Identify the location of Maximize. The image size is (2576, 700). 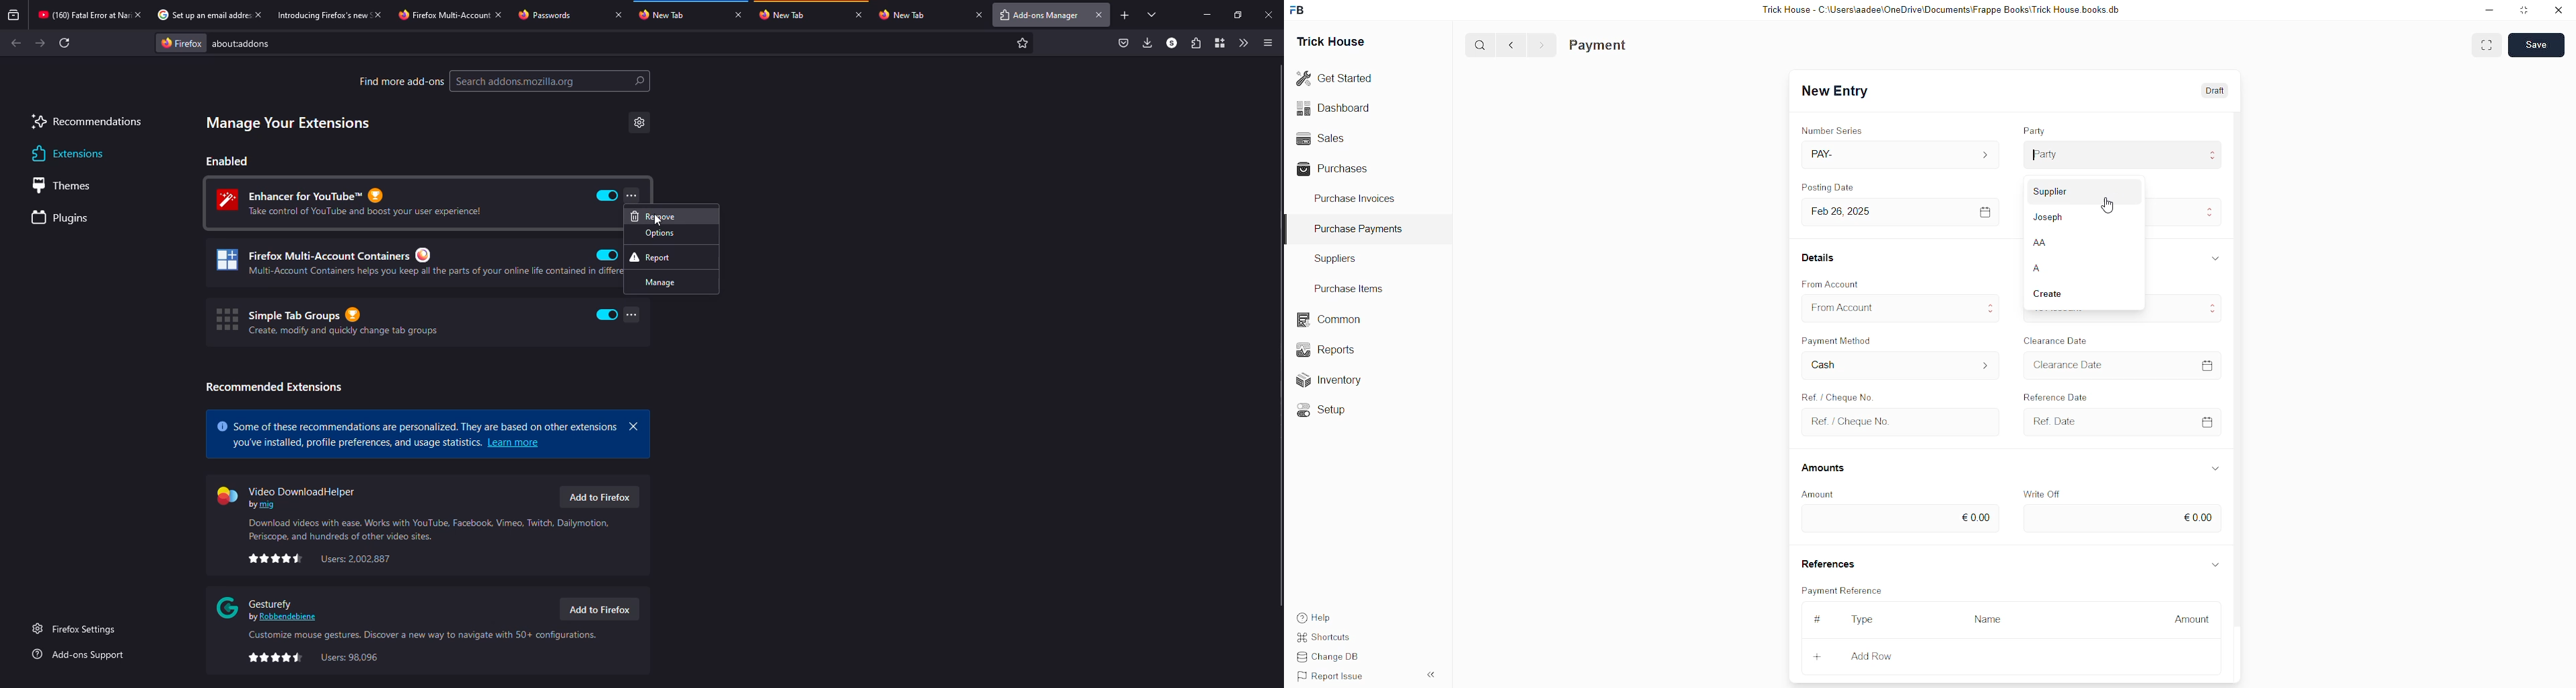
(2525, 13).